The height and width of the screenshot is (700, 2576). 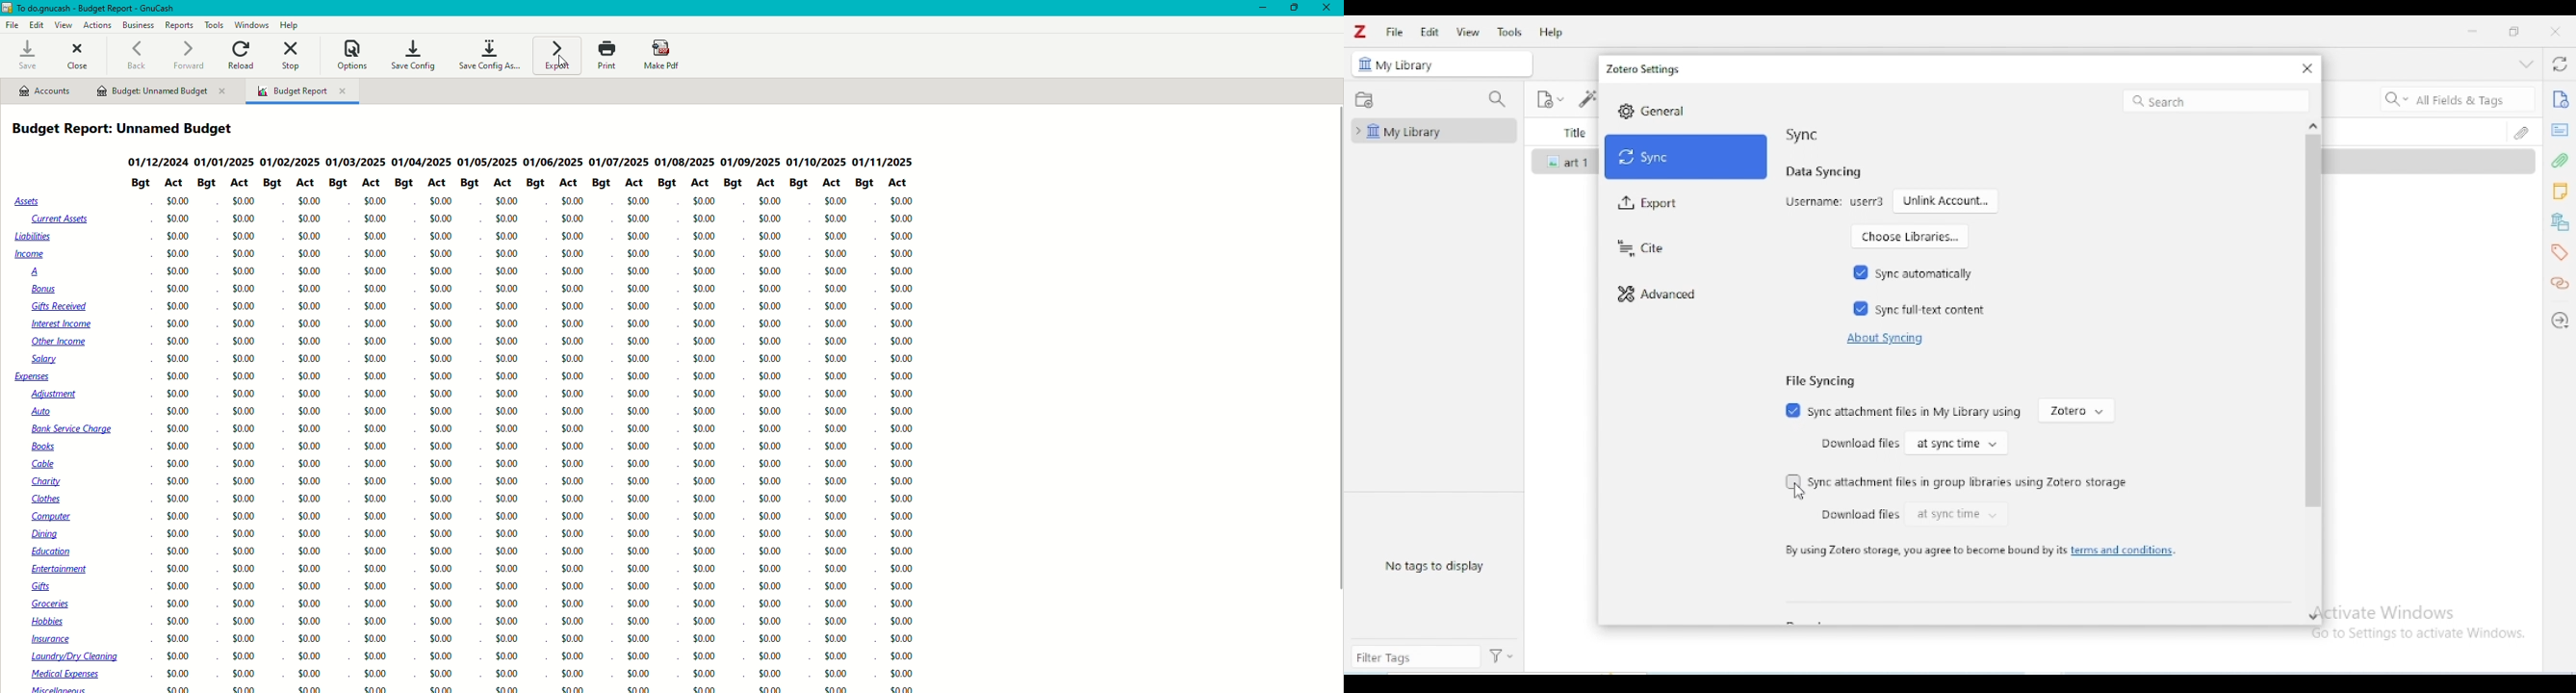 What do you see at coordinates (244, 621) in the screenshot?
I see `$0.00` at bounding box center [244, 621].